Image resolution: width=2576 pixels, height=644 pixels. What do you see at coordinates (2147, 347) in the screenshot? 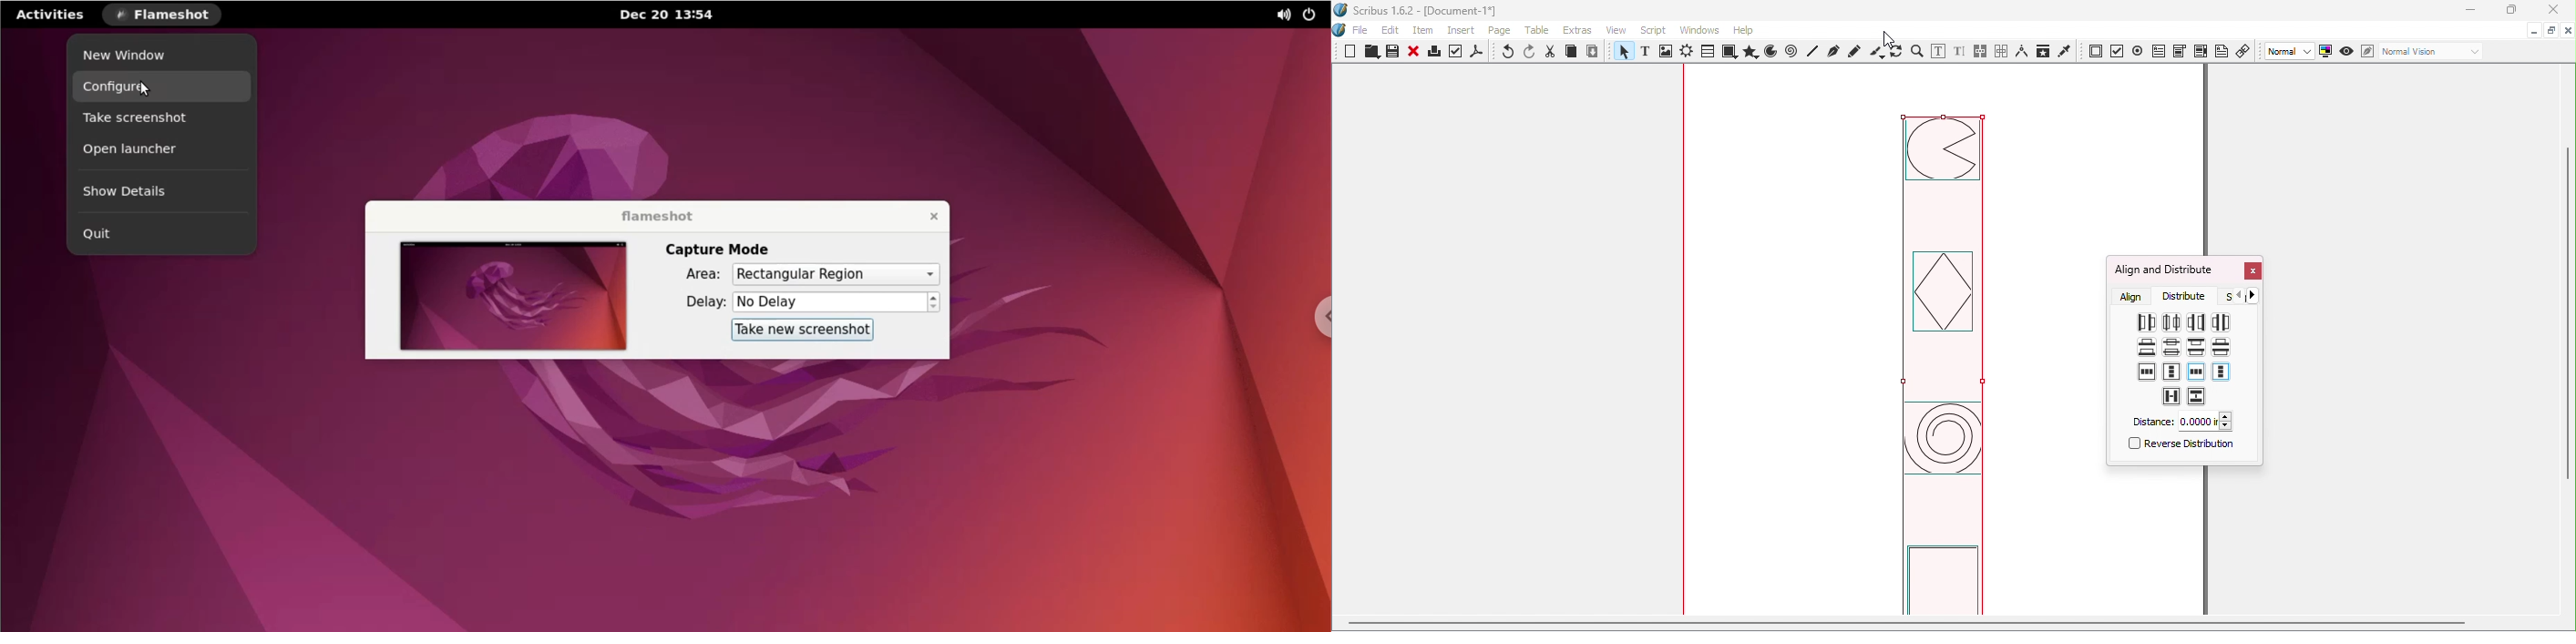
I see `Distribute bottoms equidistantly` at bounding box center [2147, 347].